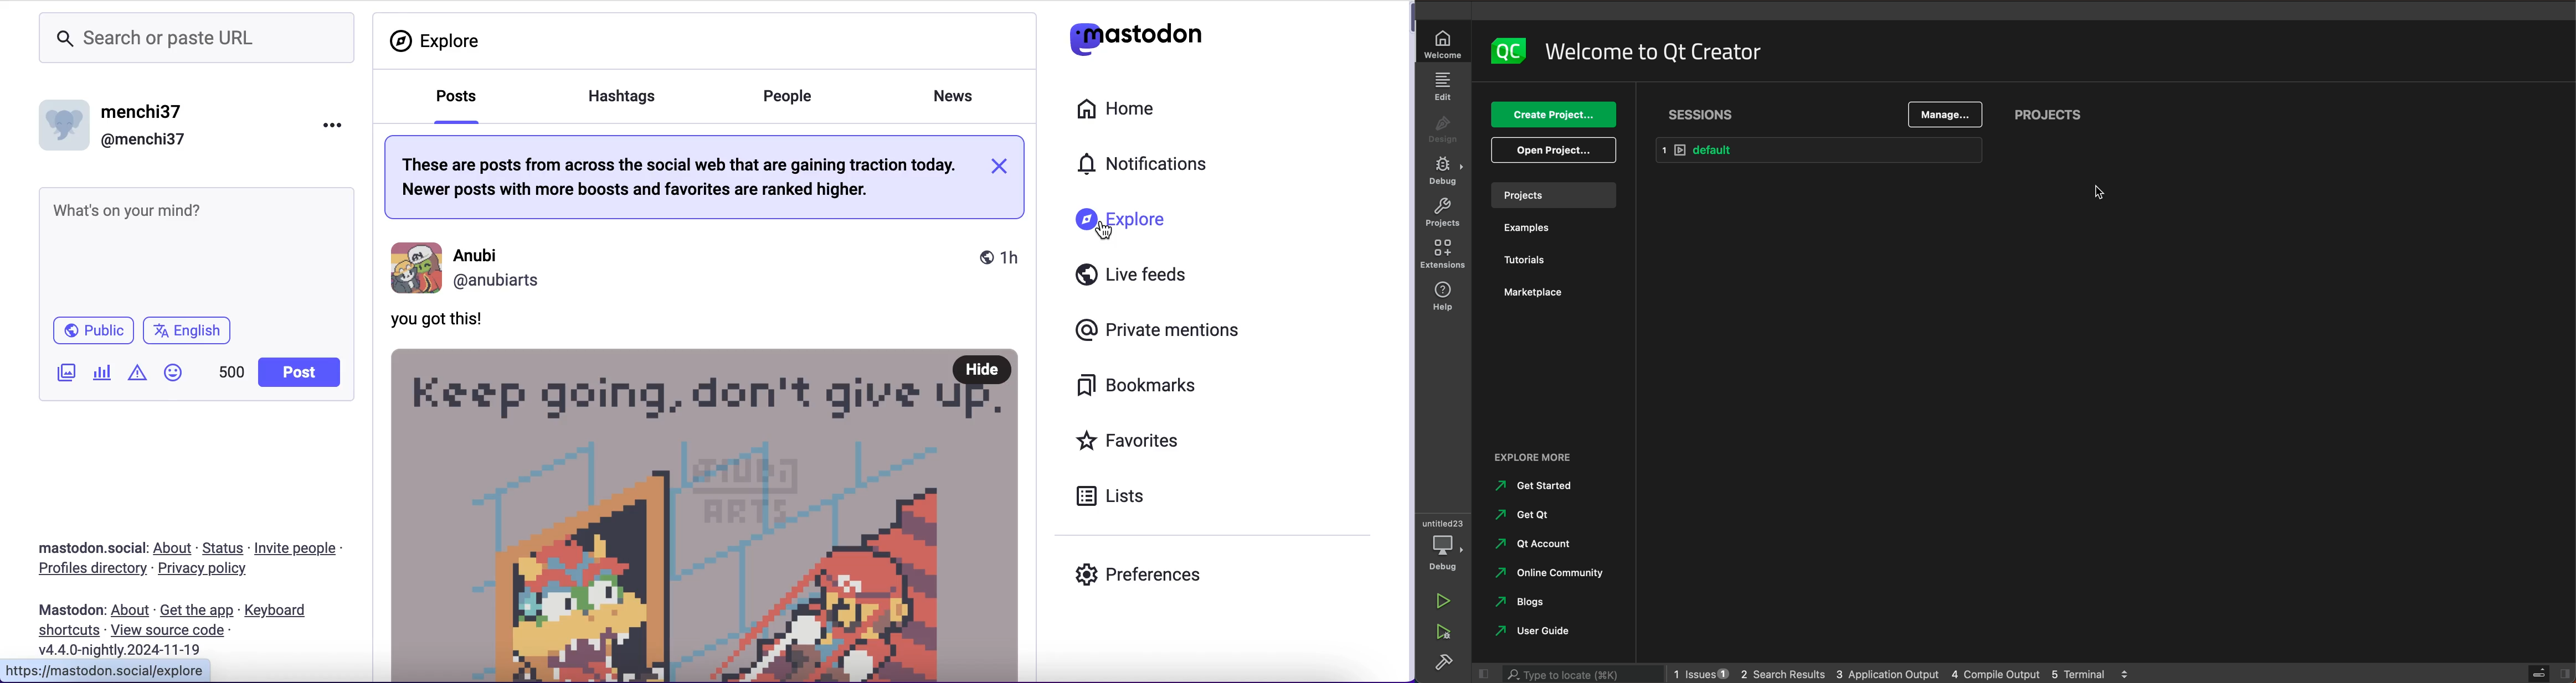 The height and width of the screenshot is (700, 2576). What do you see at coordinates (1148, 109) in the screenshot?
I see `home` at bounding box center [1148, 109].